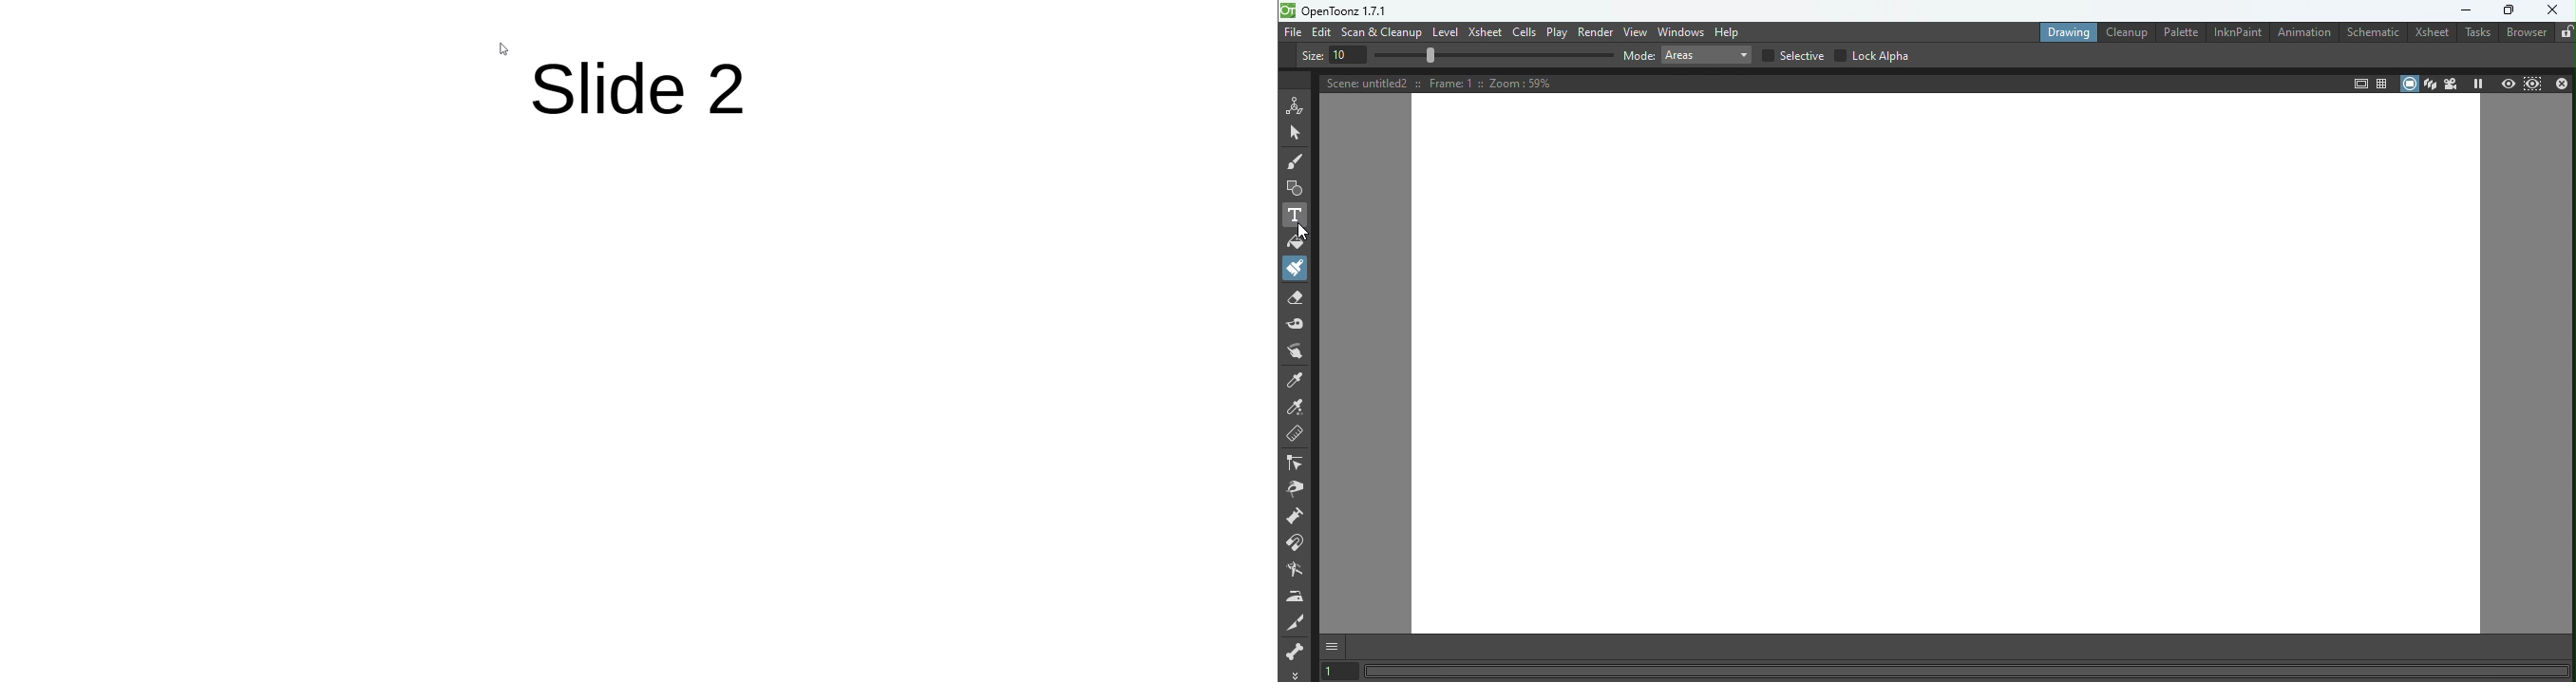  I want to click on Level, so click(1447, 34).